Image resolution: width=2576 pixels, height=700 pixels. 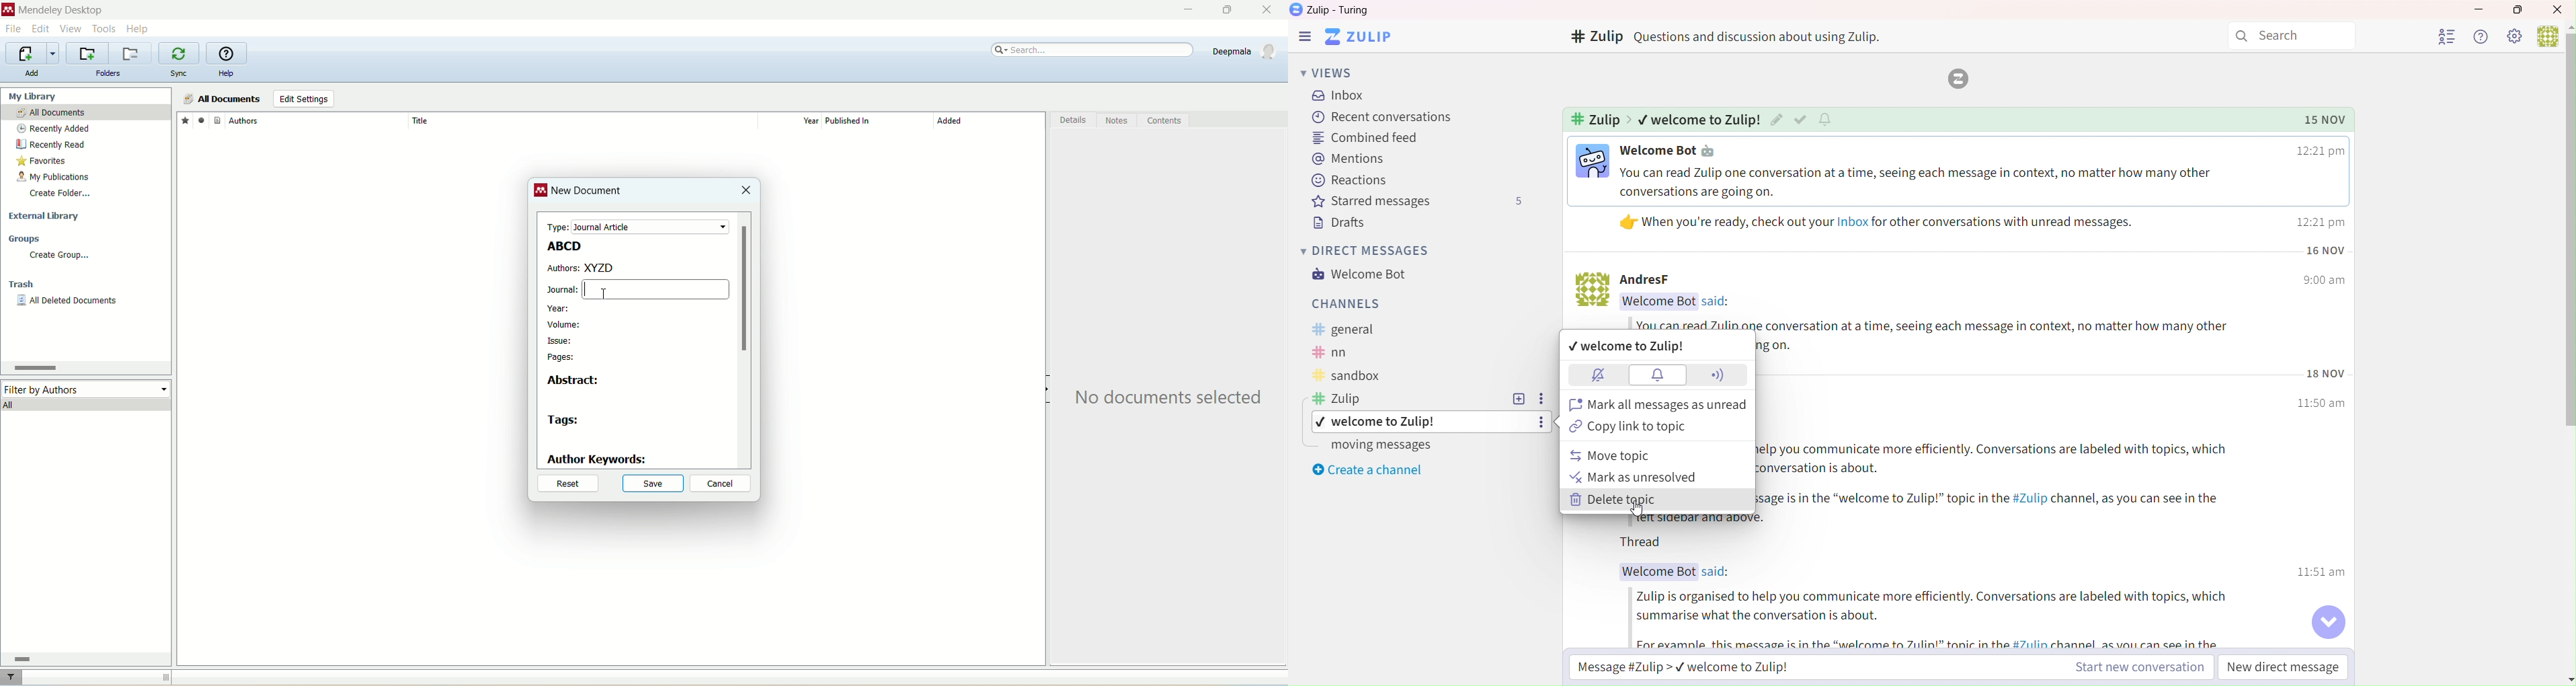 I want to click on Start new conversation, so click(x=2140, y=667).